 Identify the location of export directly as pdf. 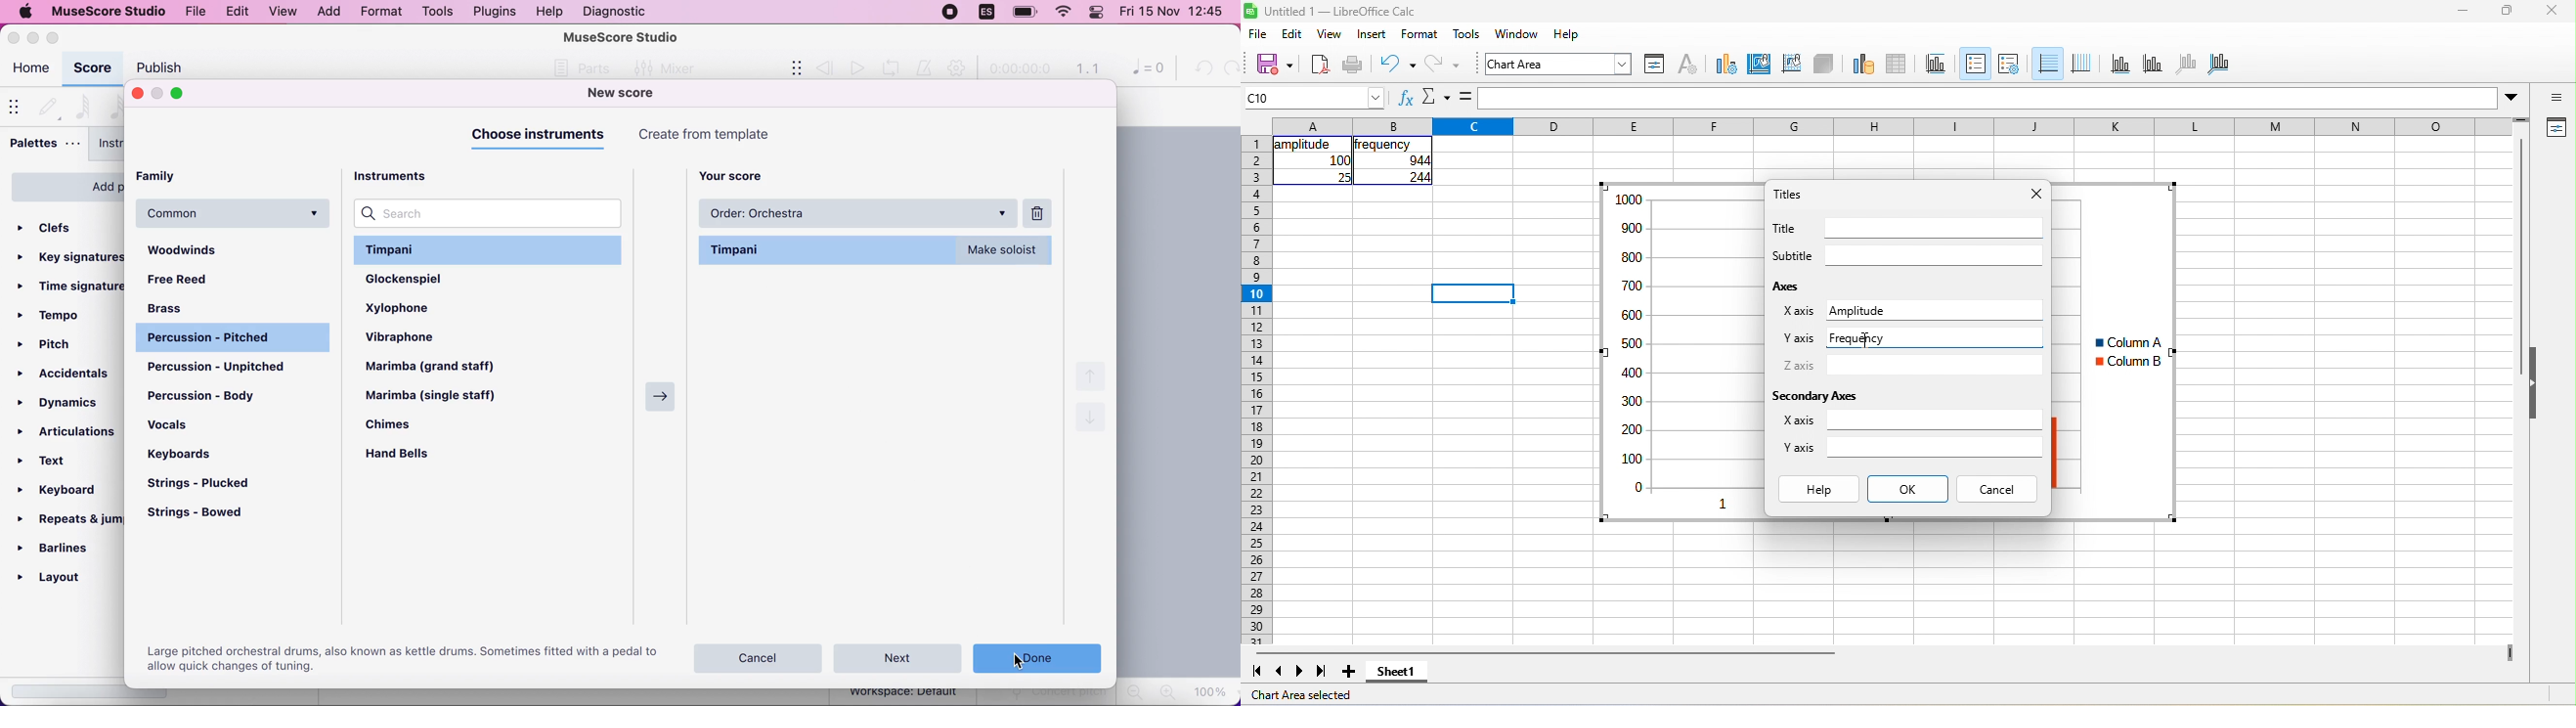
(1320, 66).